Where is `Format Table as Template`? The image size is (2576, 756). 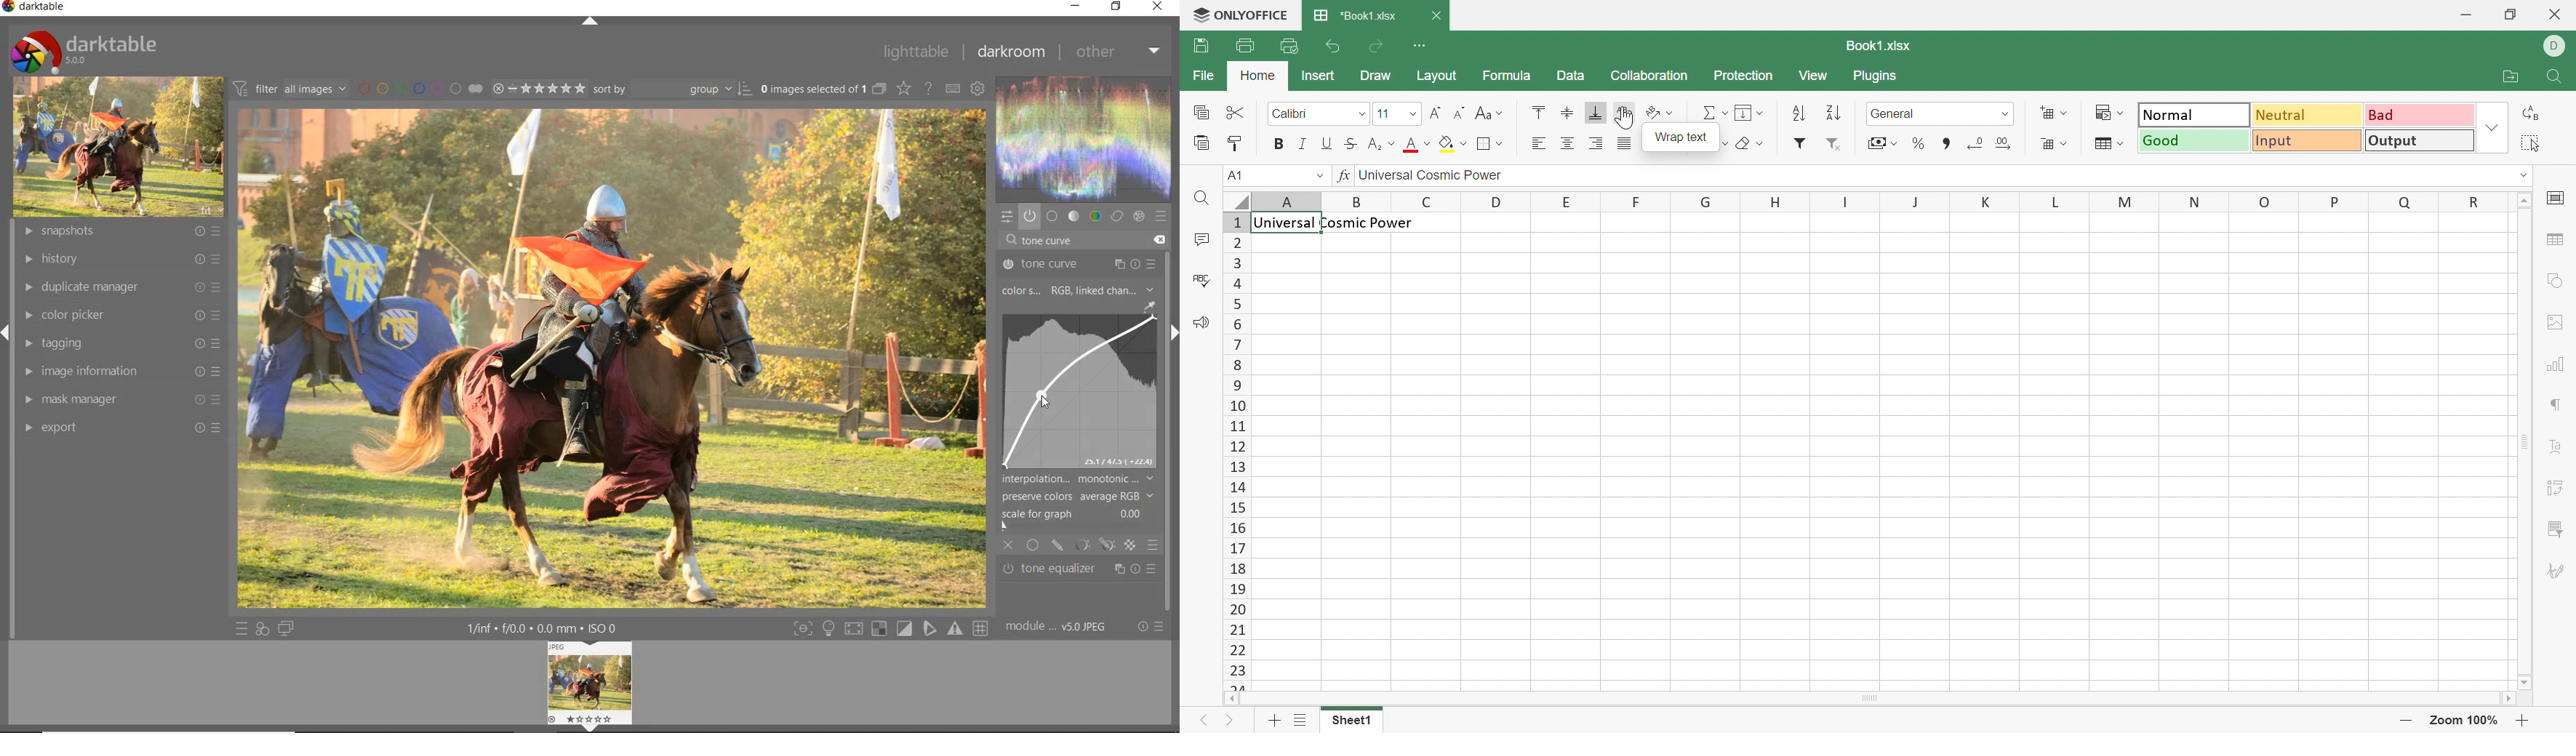 Format Table as Template is located at coordinates (2108, 144).